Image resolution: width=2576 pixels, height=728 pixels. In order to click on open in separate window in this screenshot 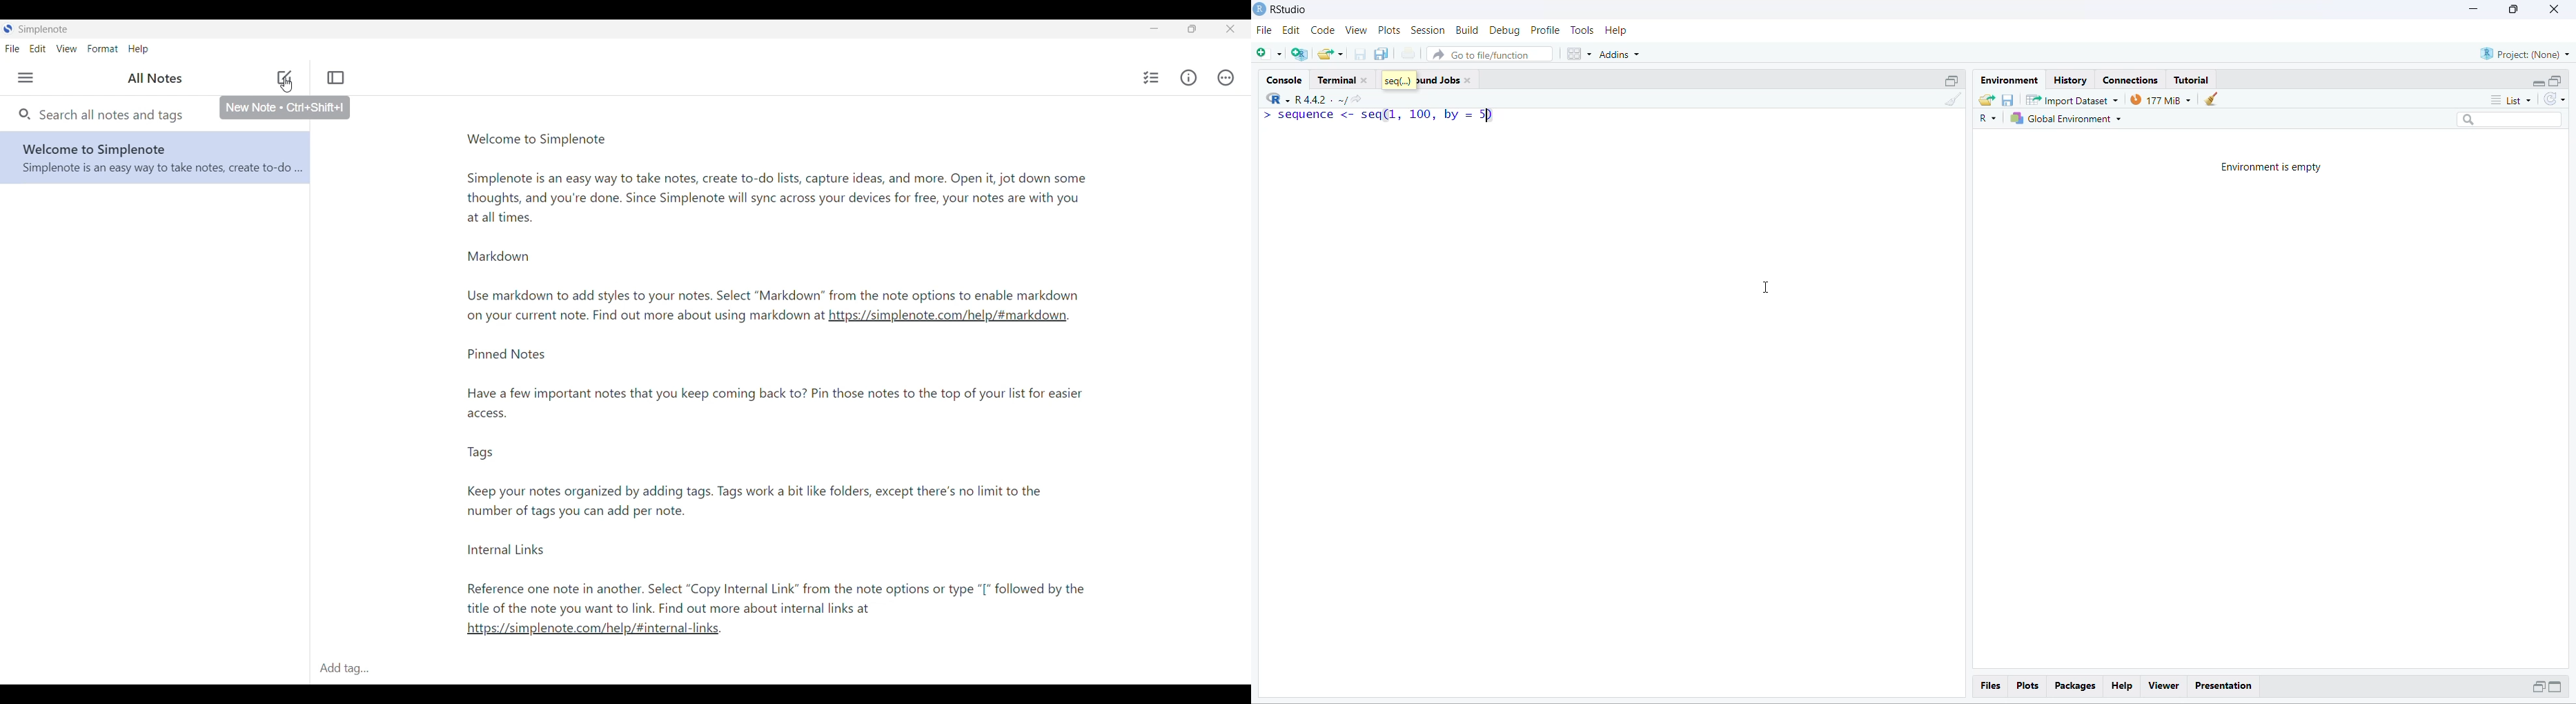, I will do `click(2537, 686)`.